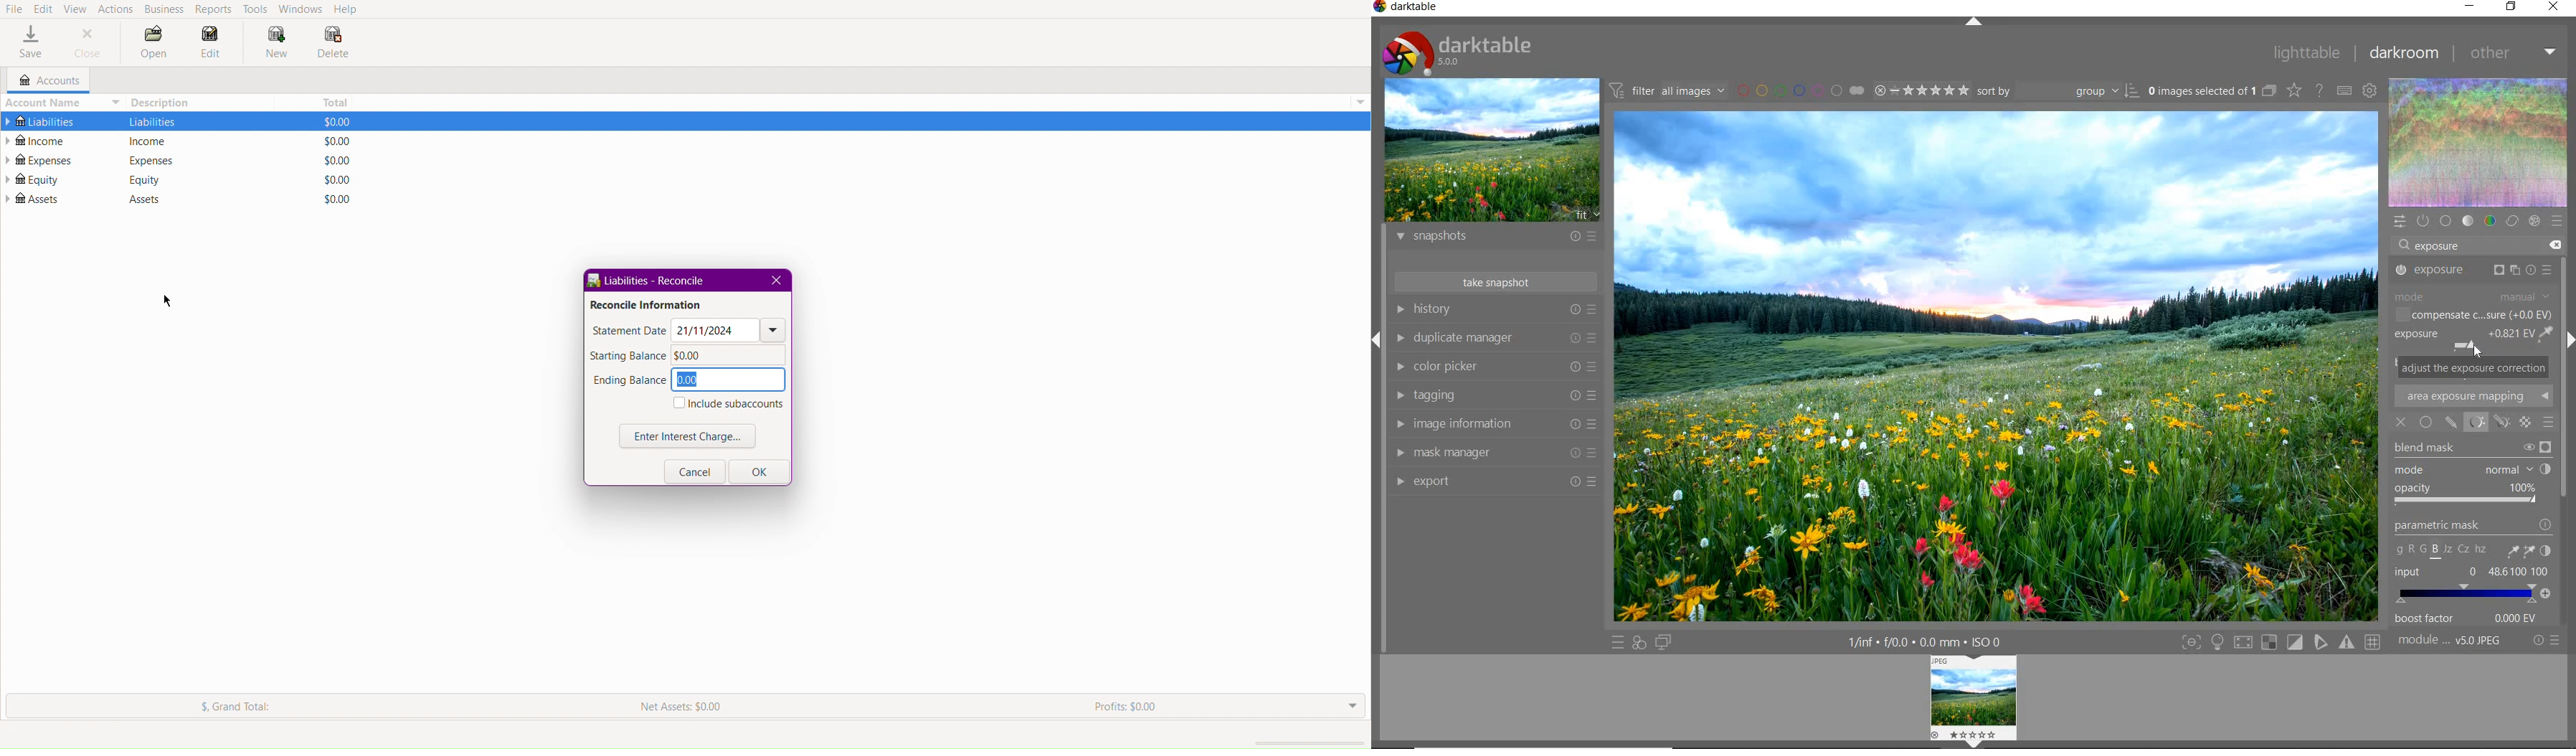 Image resolution: width=2576 pixels, height=756 pixels. I want to click on set keyboard shortcuts, so click(2345, 92).